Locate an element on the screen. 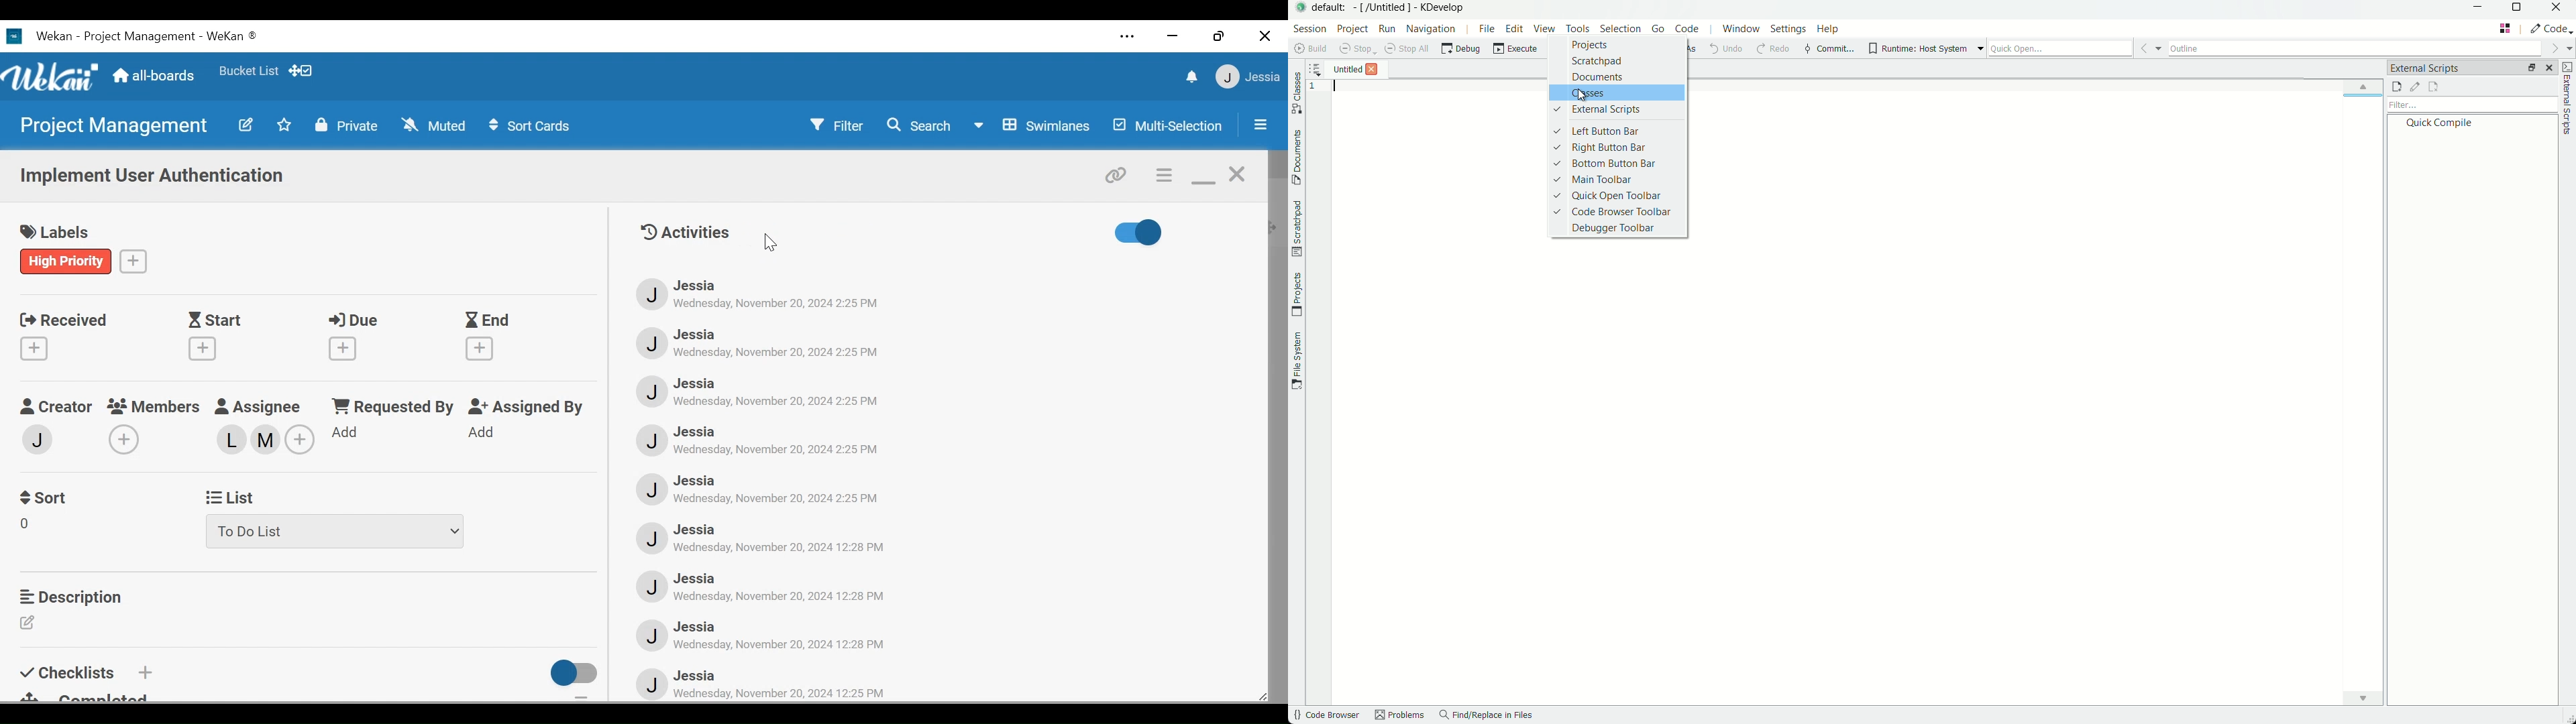 The height and width of the screenshot is (728, 2576). Checklist is located at coordinates (74, 671).